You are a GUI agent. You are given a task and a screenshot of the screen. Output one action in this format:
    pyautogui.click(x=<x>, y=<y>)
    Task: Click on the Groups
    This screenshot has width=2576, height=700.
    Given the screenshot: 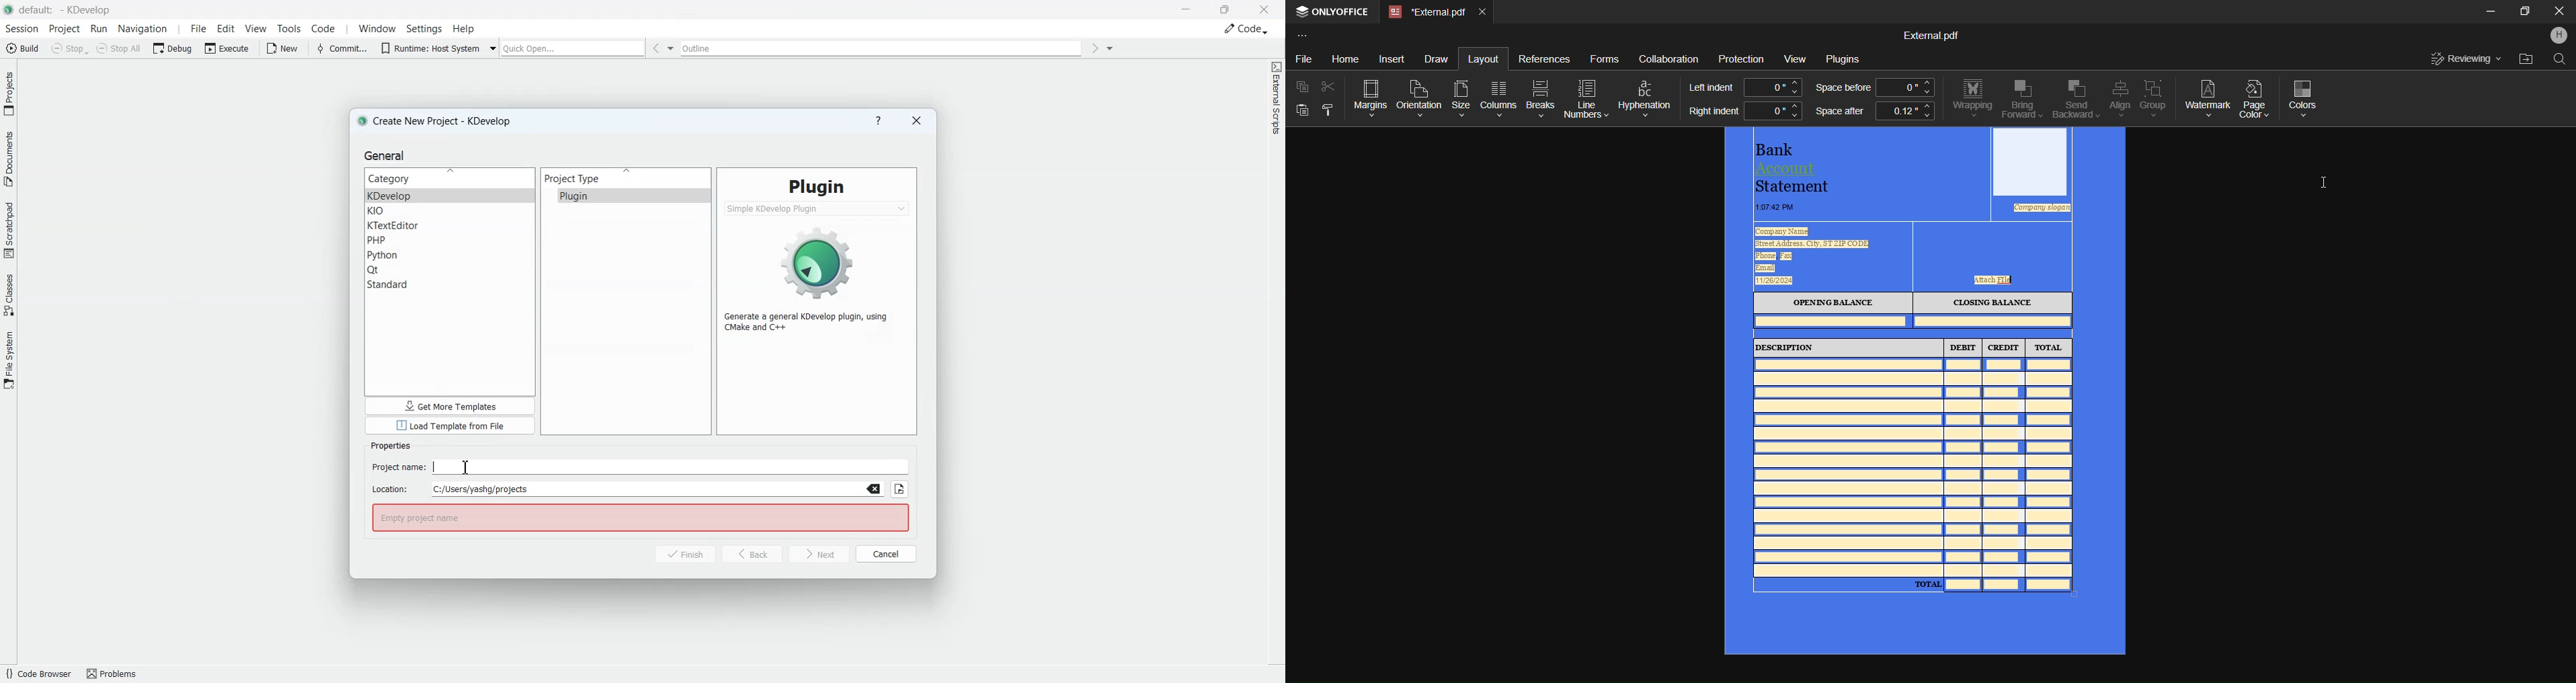 What is the action you would take?
    pyautogui.click(x=2154, y=98)
    